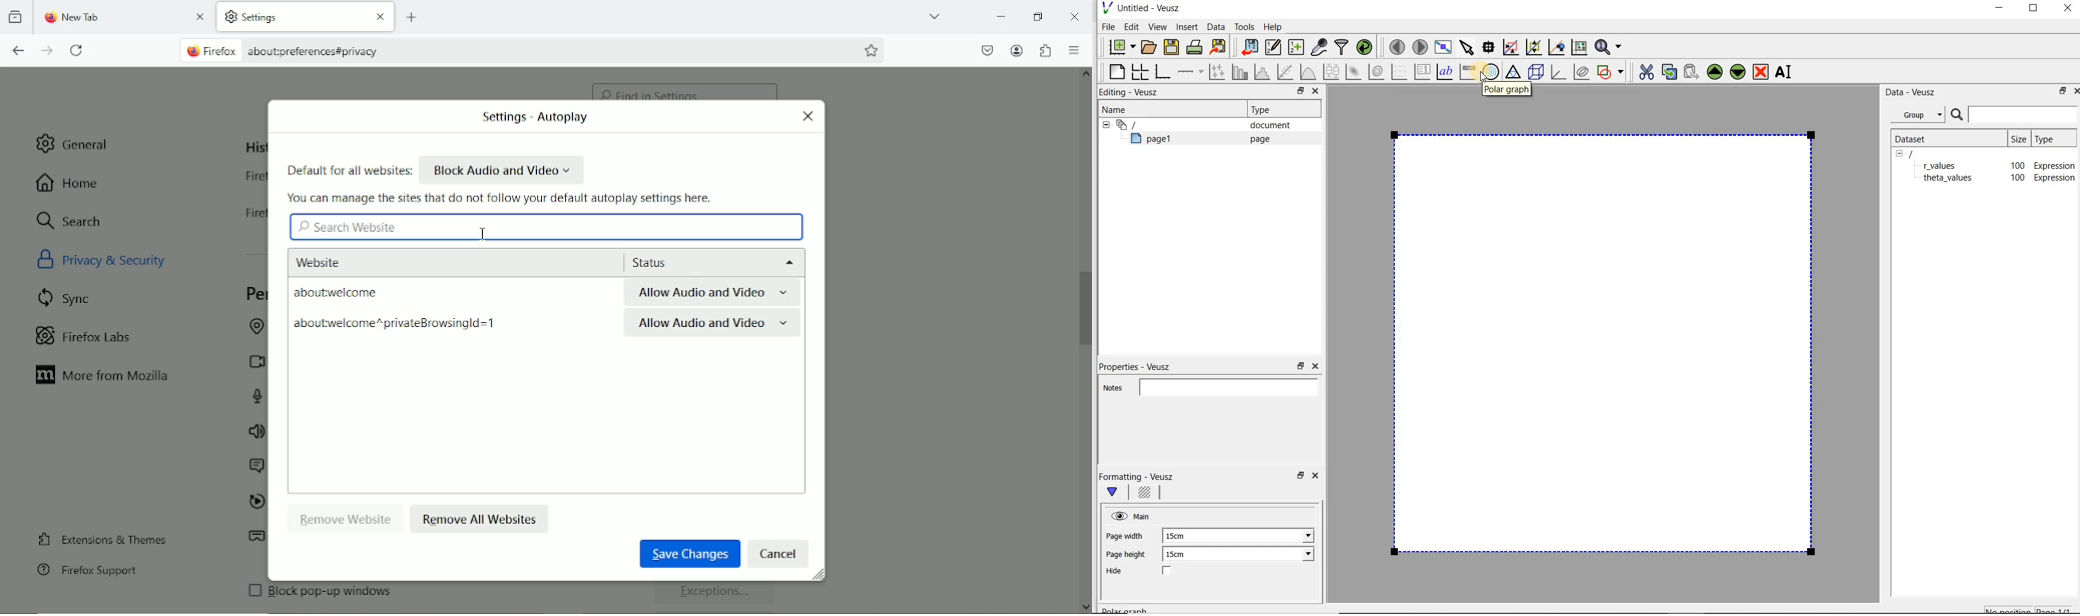 The width and height of the screenshot is (2100, 616). What do you see at coordinates (1162, 72) in the screenshot?
I see `base graph` at bounding box center [1162, 72].